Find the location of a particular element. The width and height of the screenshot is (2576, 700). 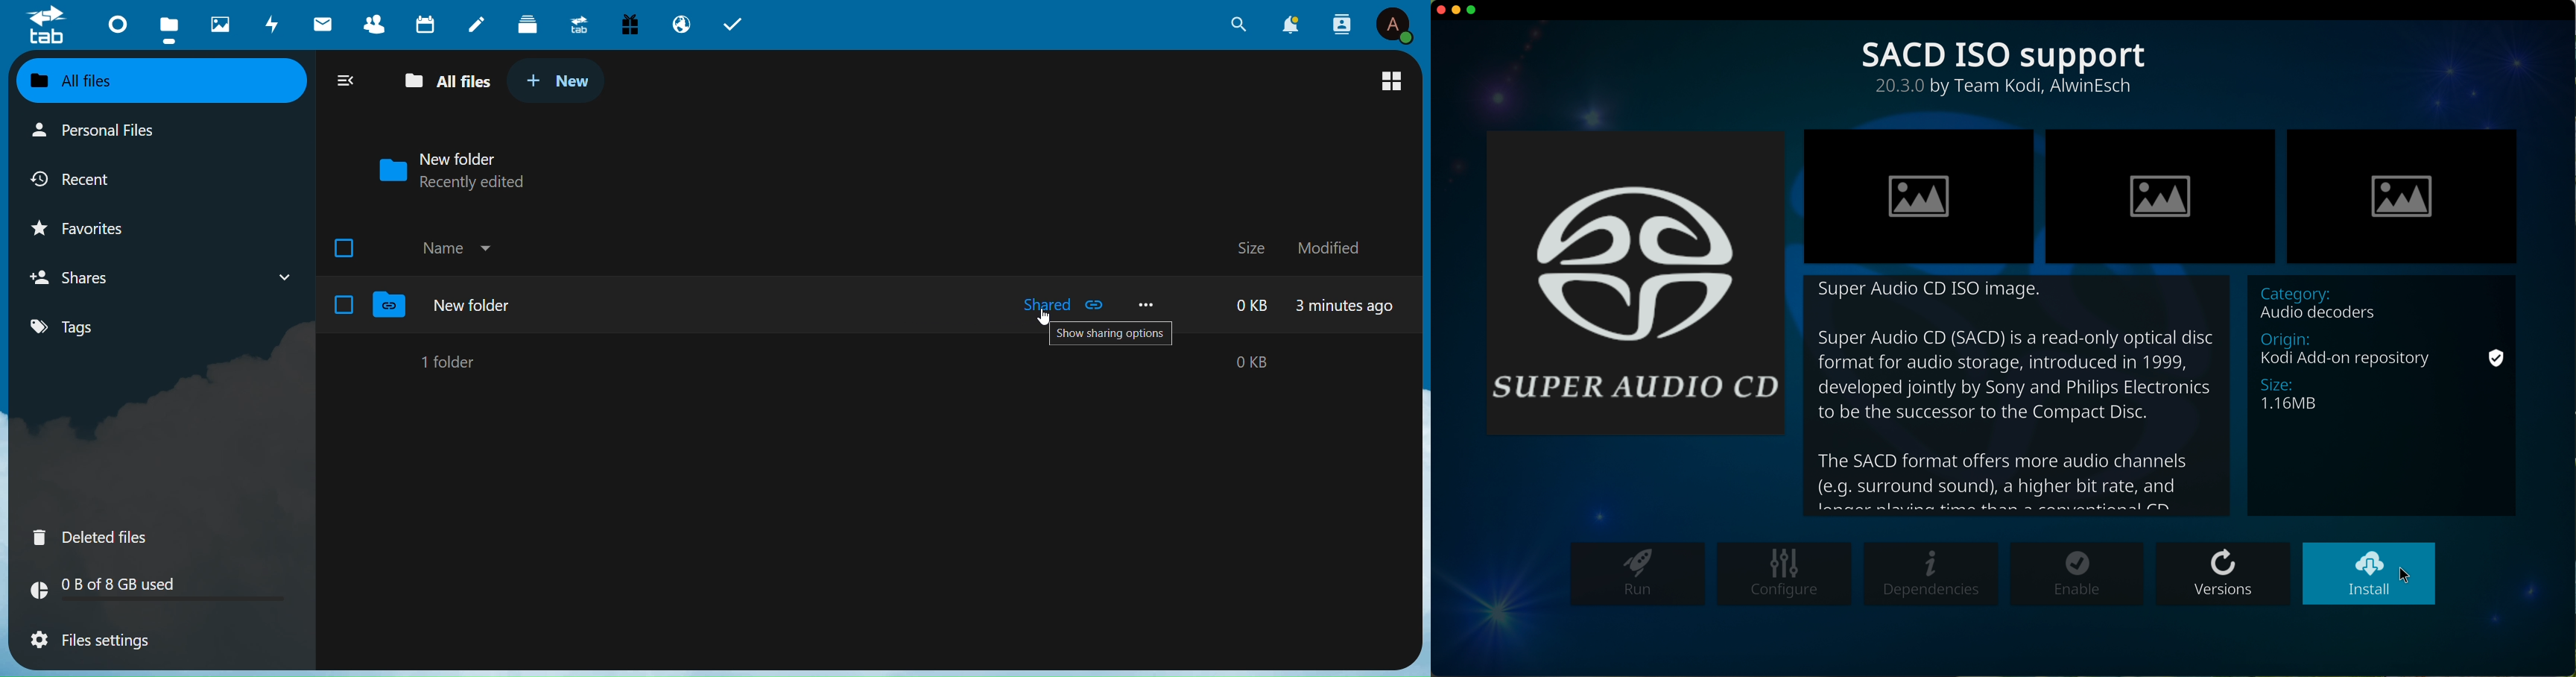

show sharing options is located at coordinates (1111, 336).